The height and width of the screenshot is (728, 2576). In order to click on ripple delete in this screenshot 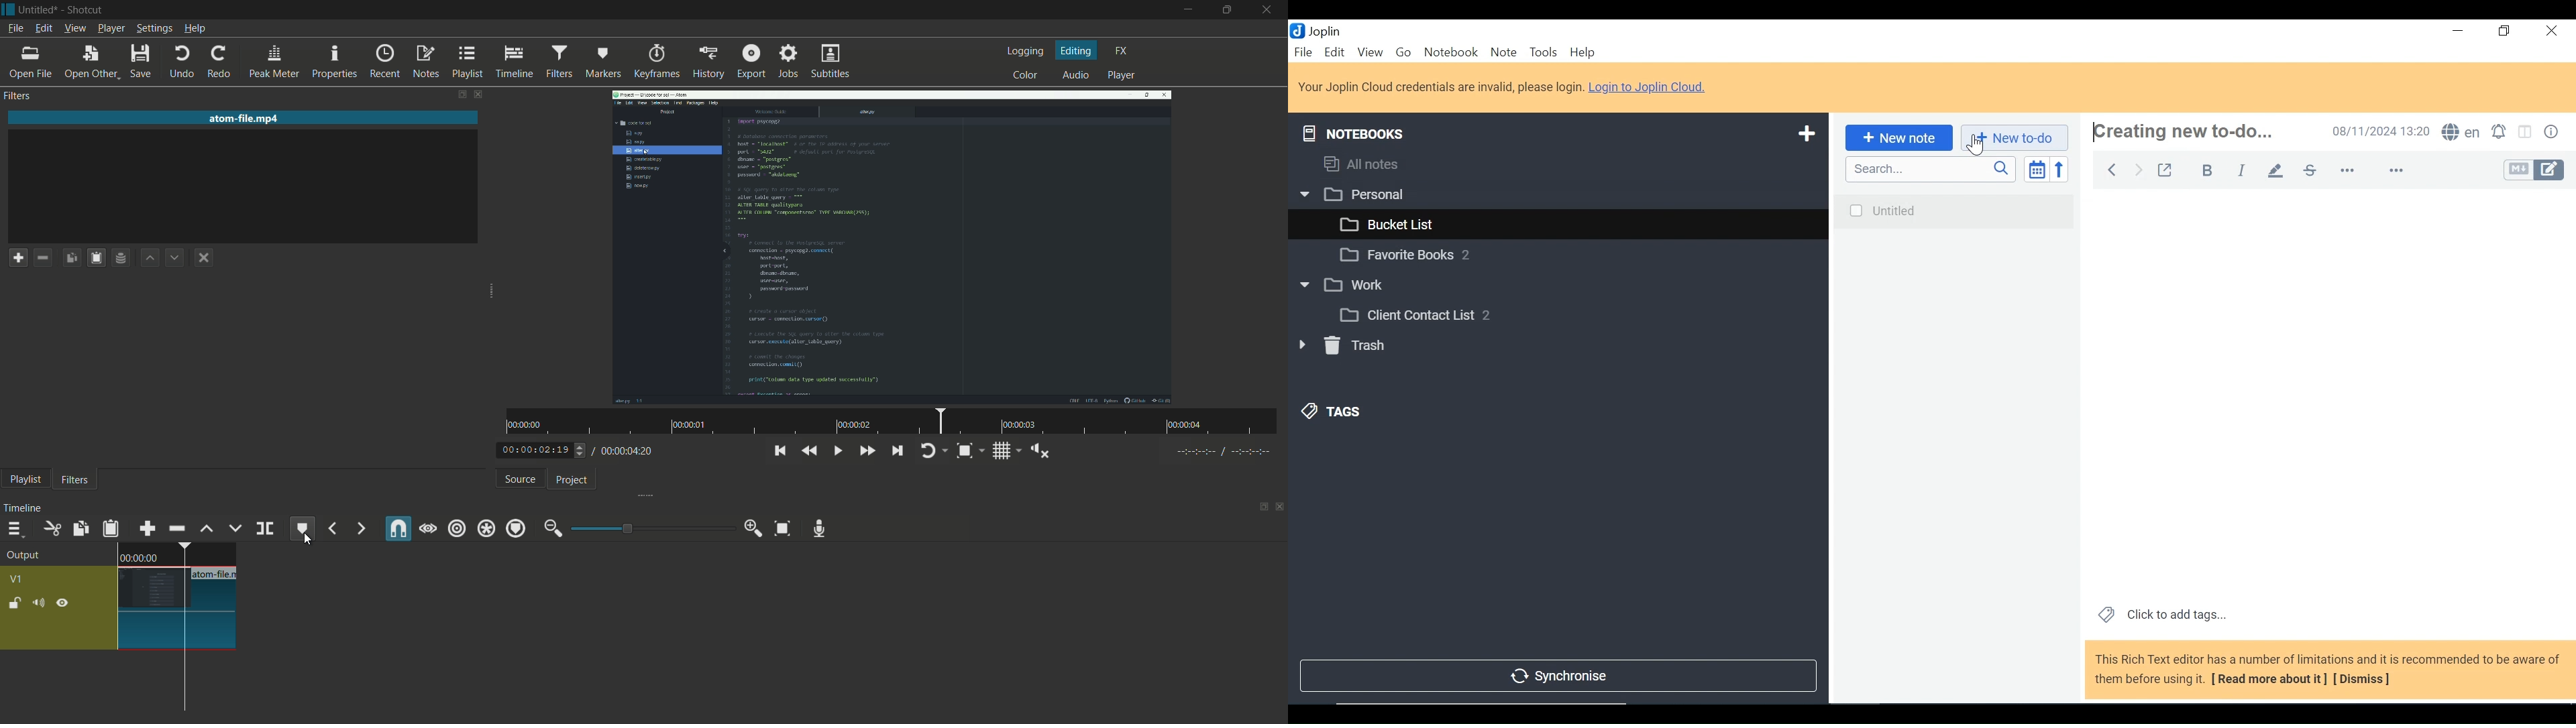, I will do `click(176, 530)`.